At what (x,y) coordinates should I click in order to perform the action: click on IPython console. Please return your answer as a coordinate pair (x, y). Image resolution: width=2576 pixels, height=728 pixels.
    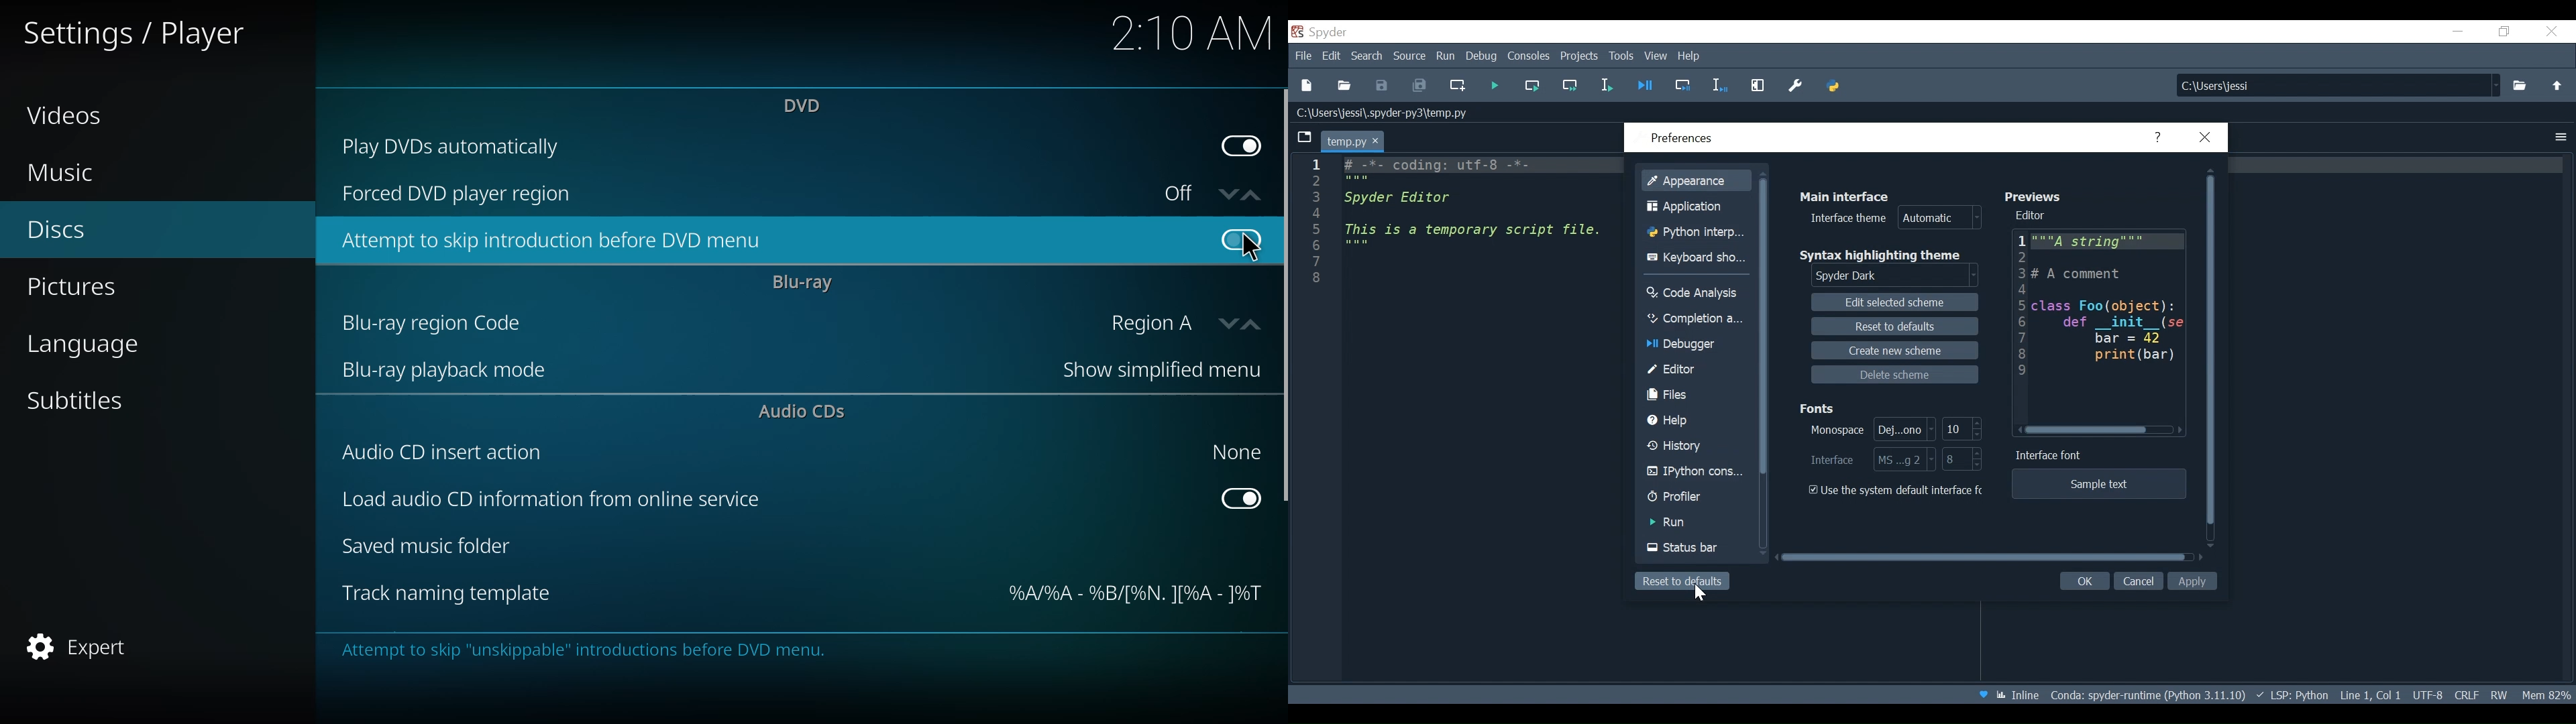
    Looking at the image, I should click on (1696, 473).